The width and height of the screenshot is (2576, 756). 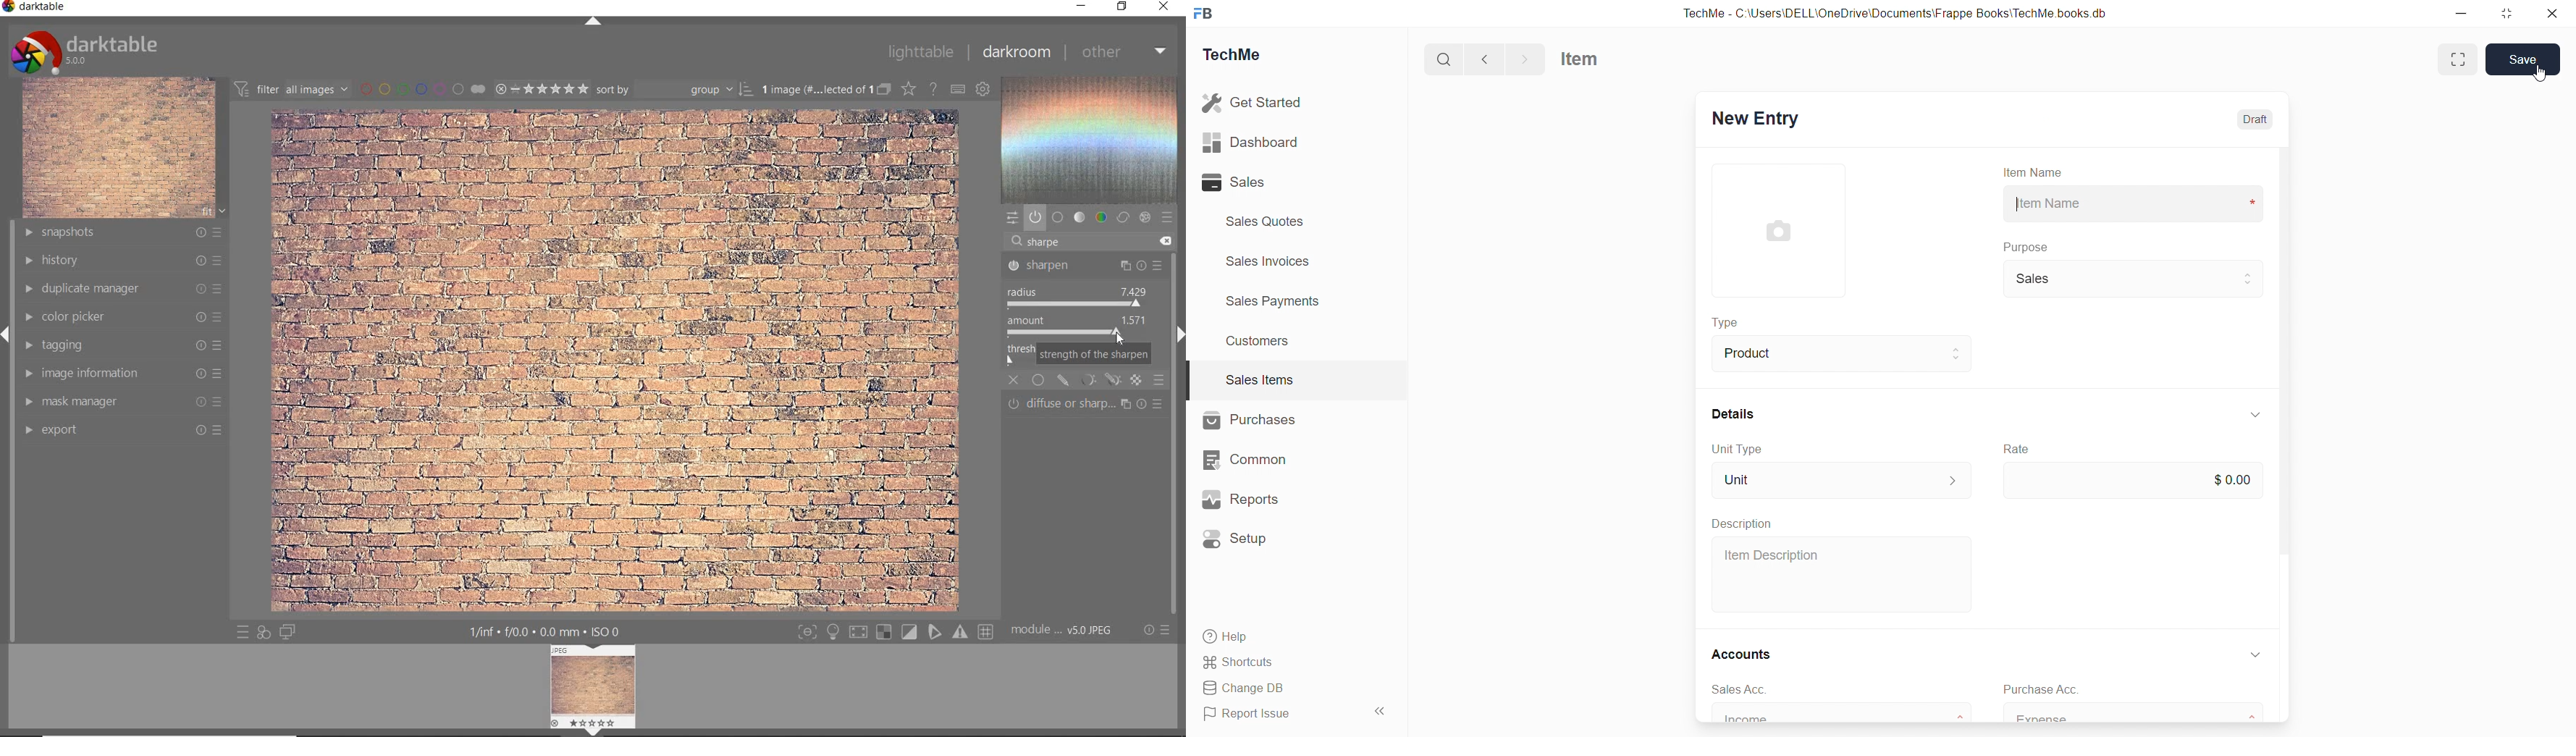 What do you see at coordinates (2041, 690) in the screenshot?
I see `Purchase Acc` at bounding box center [2041, 690].